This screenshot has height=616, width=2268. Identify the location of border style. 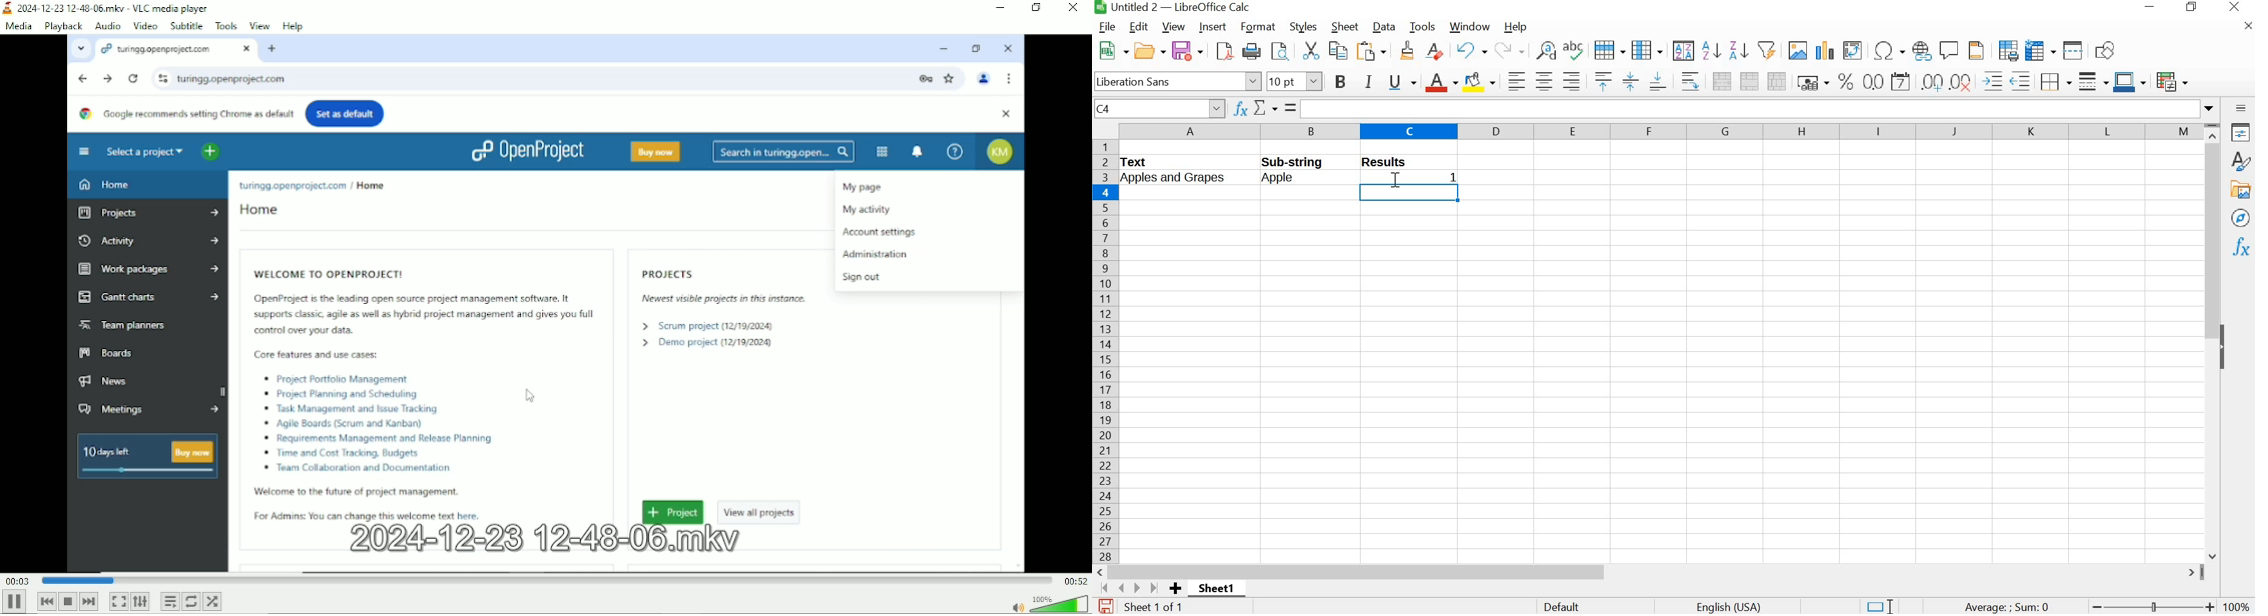
(2092, 80).